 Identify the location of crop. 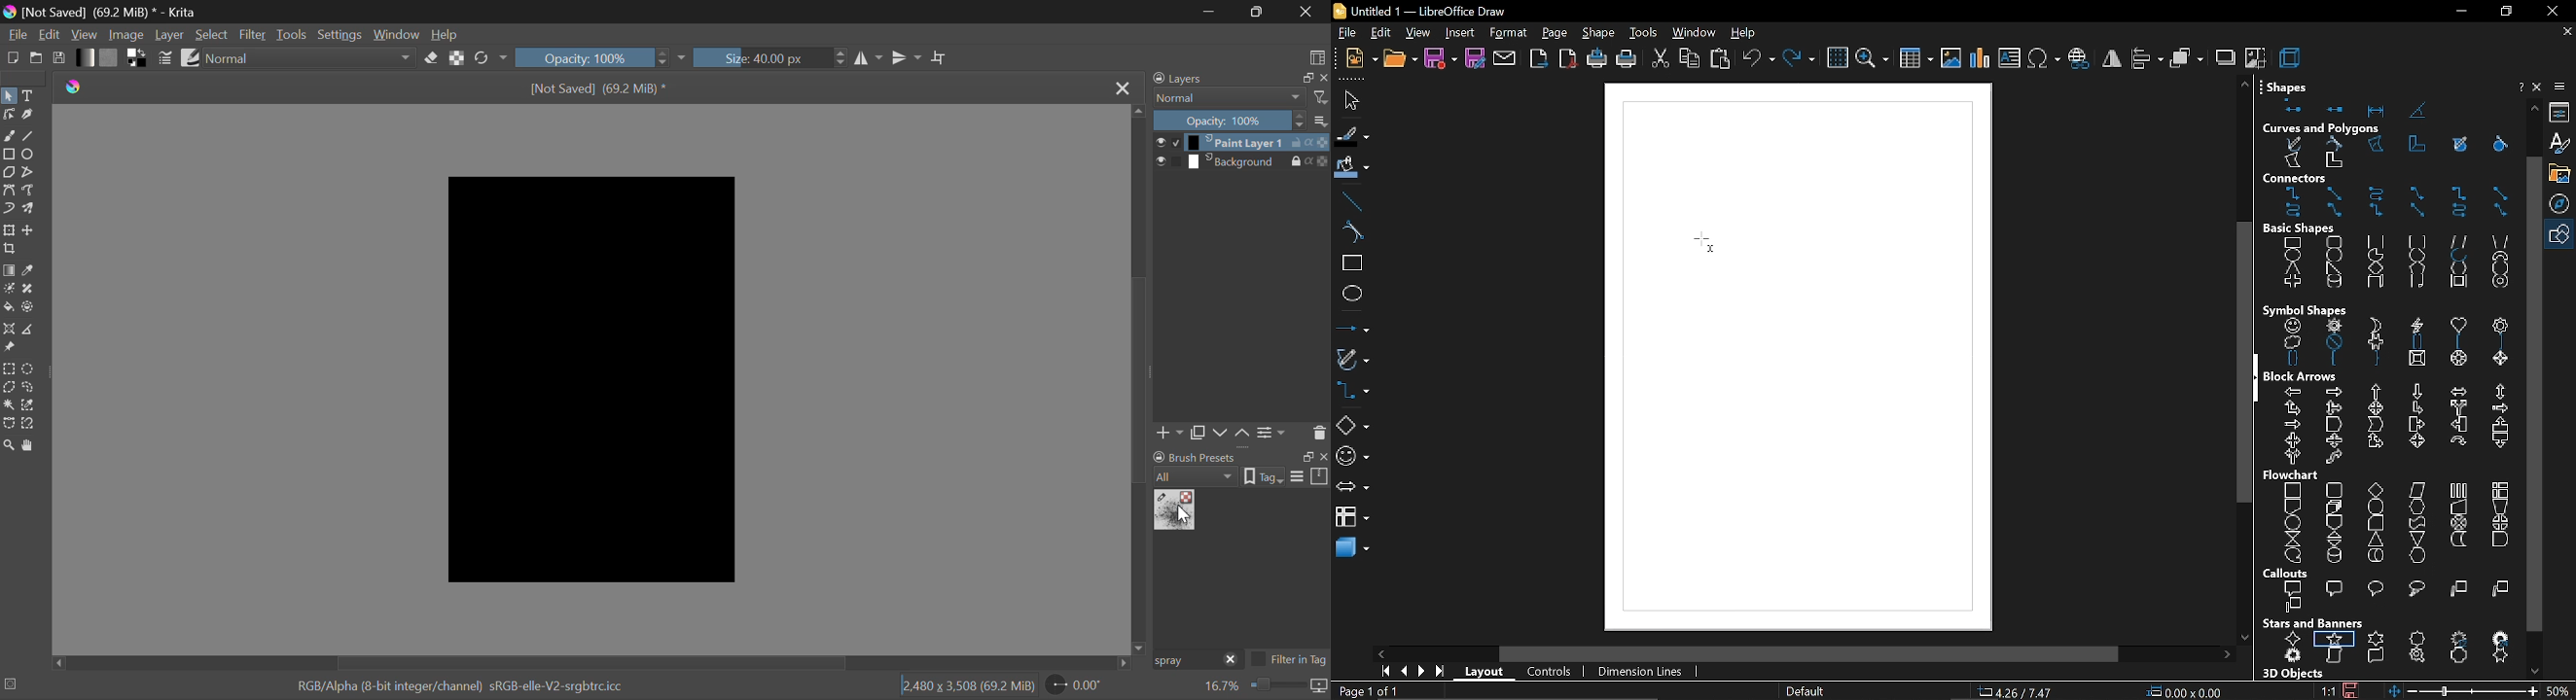
(2255, 58).